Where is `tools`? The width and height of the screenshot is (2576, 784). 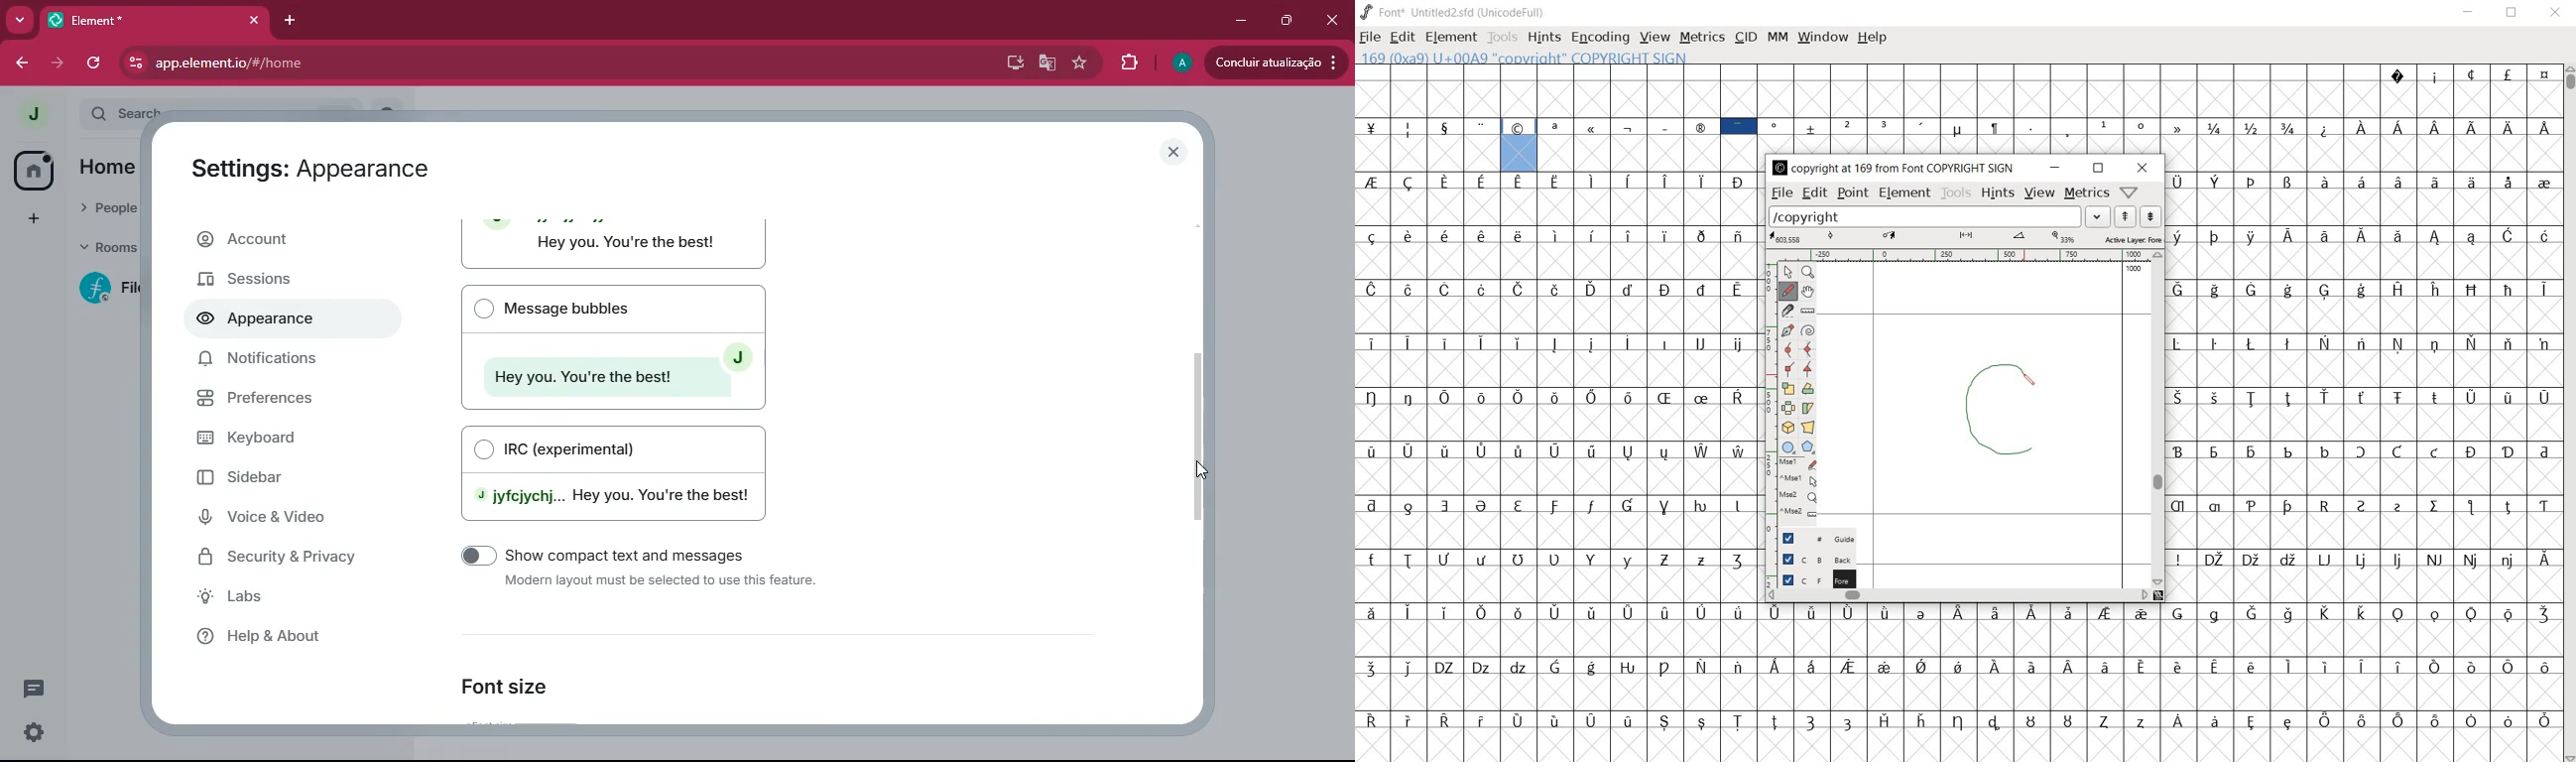
tools is located at coordinates (1955, 192).